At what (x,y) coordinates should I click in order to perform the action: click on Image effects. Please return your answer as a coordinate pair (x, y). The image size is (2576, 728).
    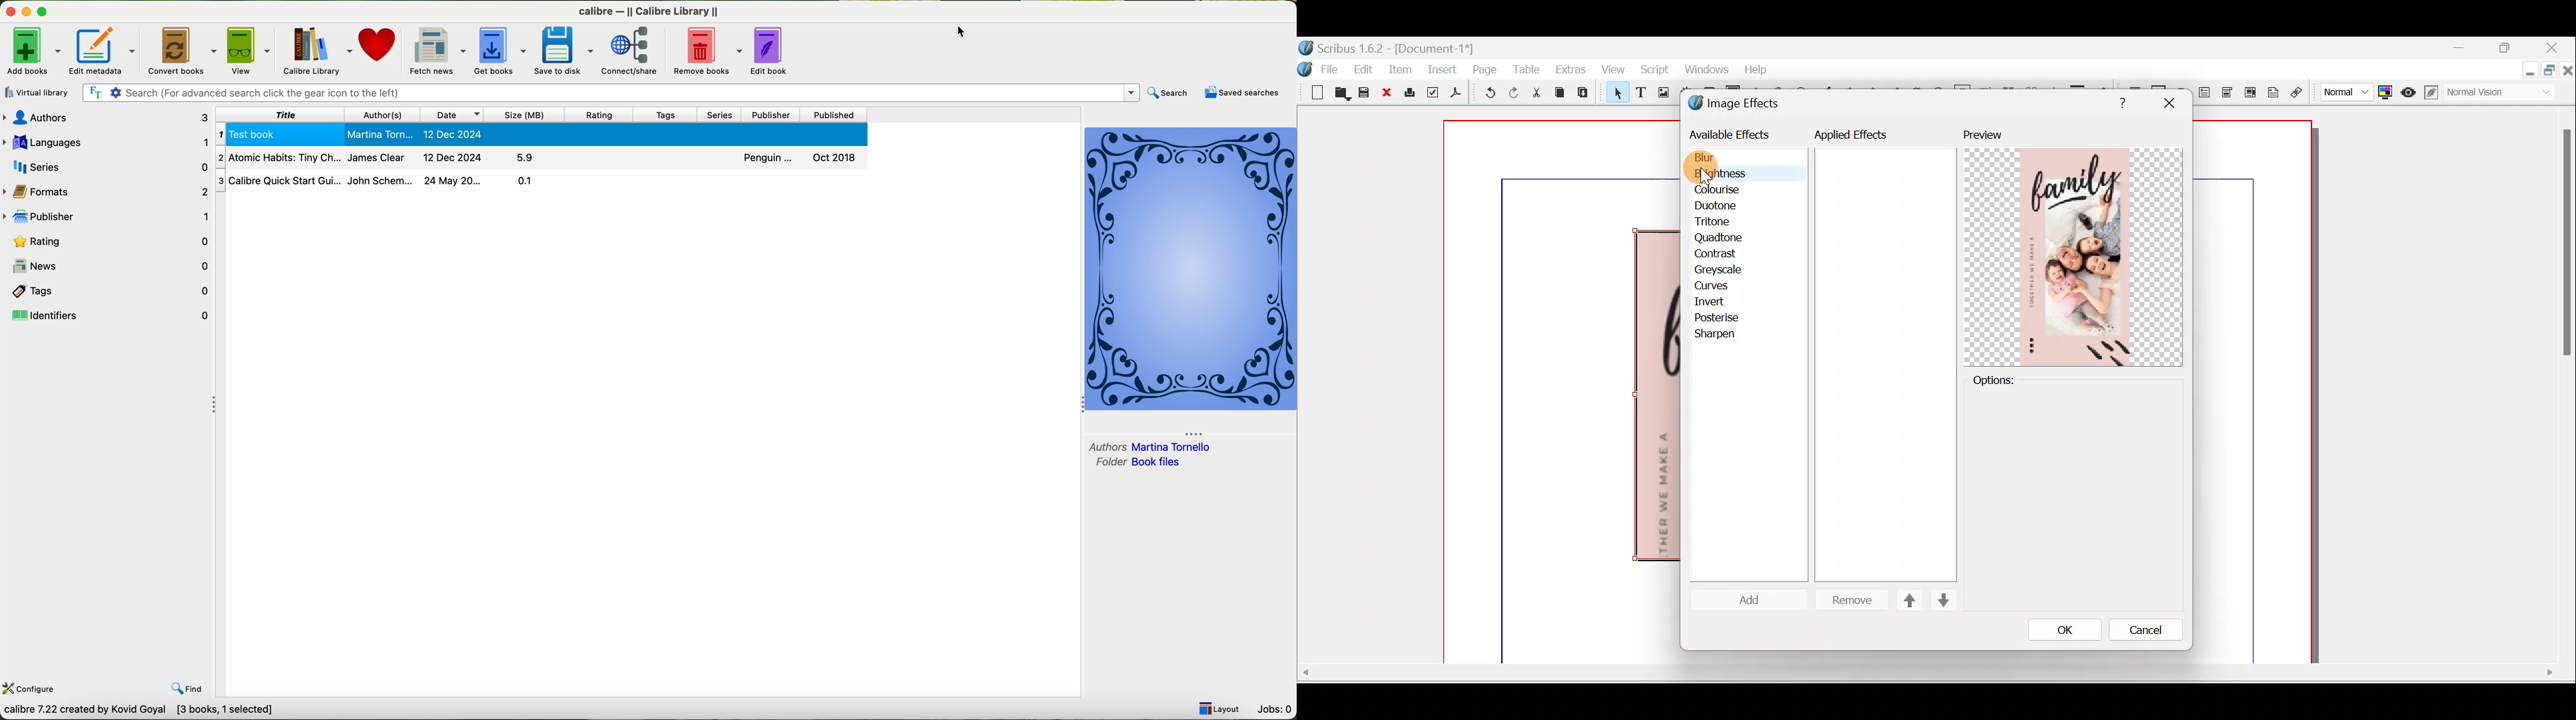
    Looking at the image, I should click on (1742, 105).